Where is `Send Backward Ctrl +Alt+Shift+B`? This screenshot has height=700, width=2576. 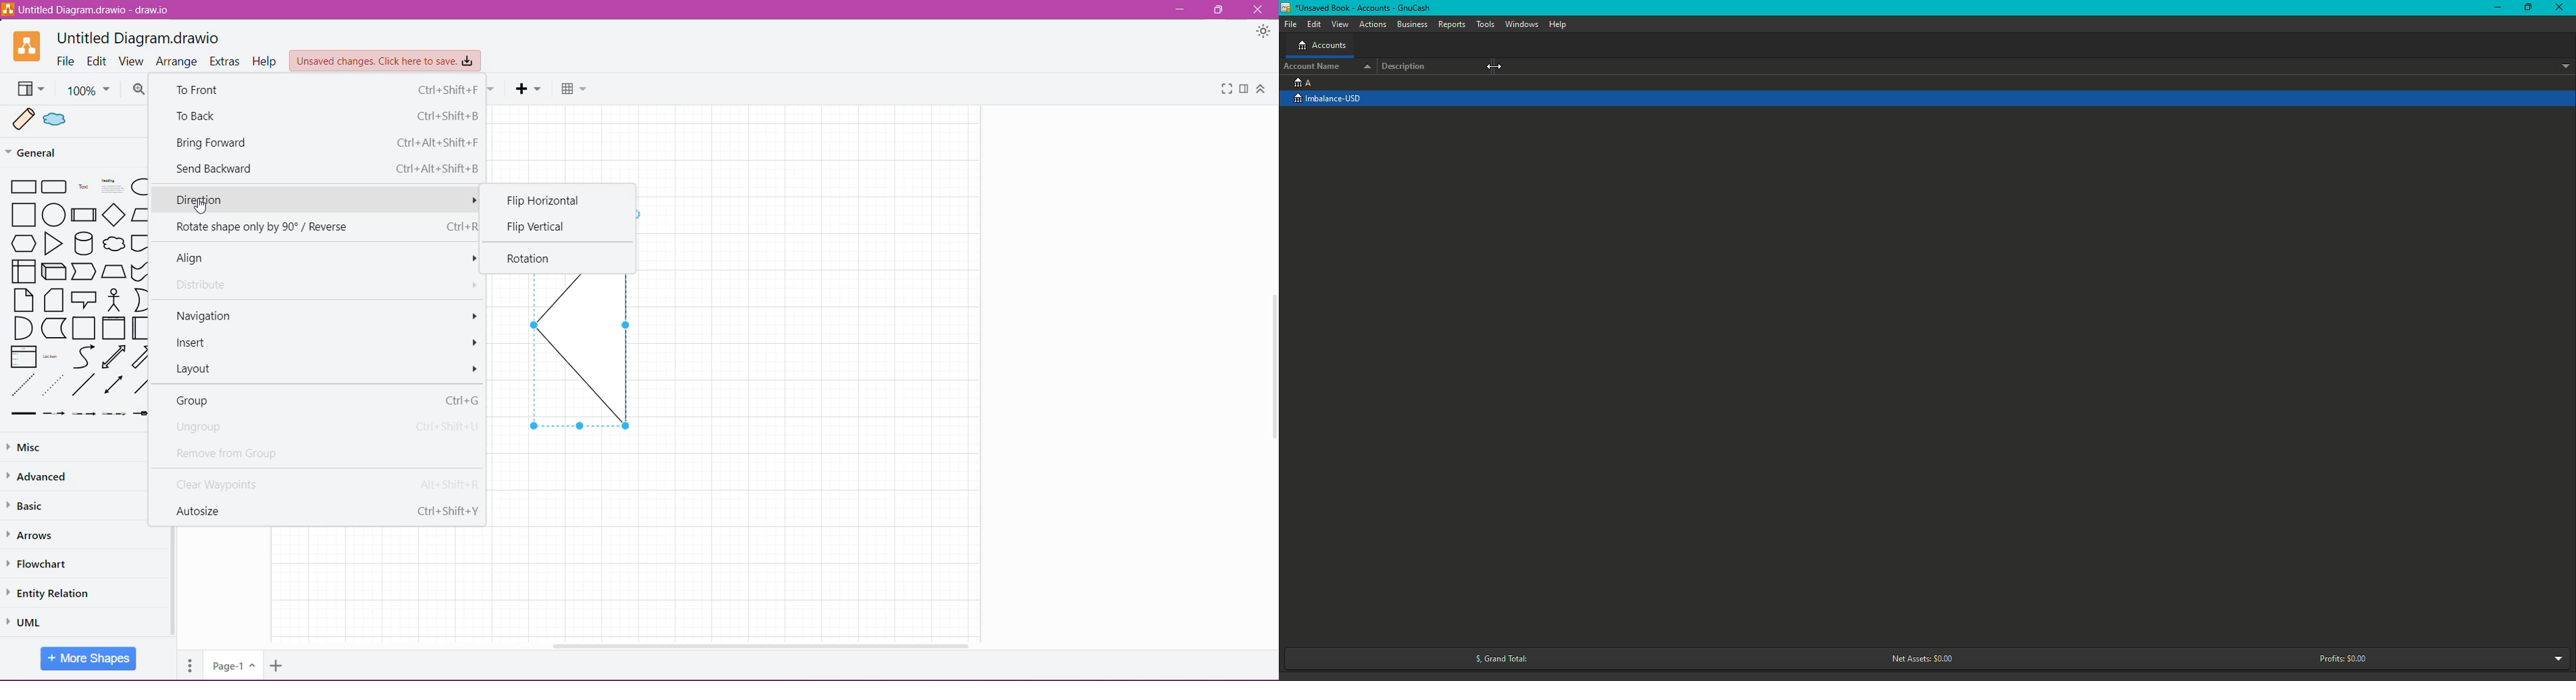 Send Backward Ctrl +Alt+Shift+B is located at coordinates (329, 171).